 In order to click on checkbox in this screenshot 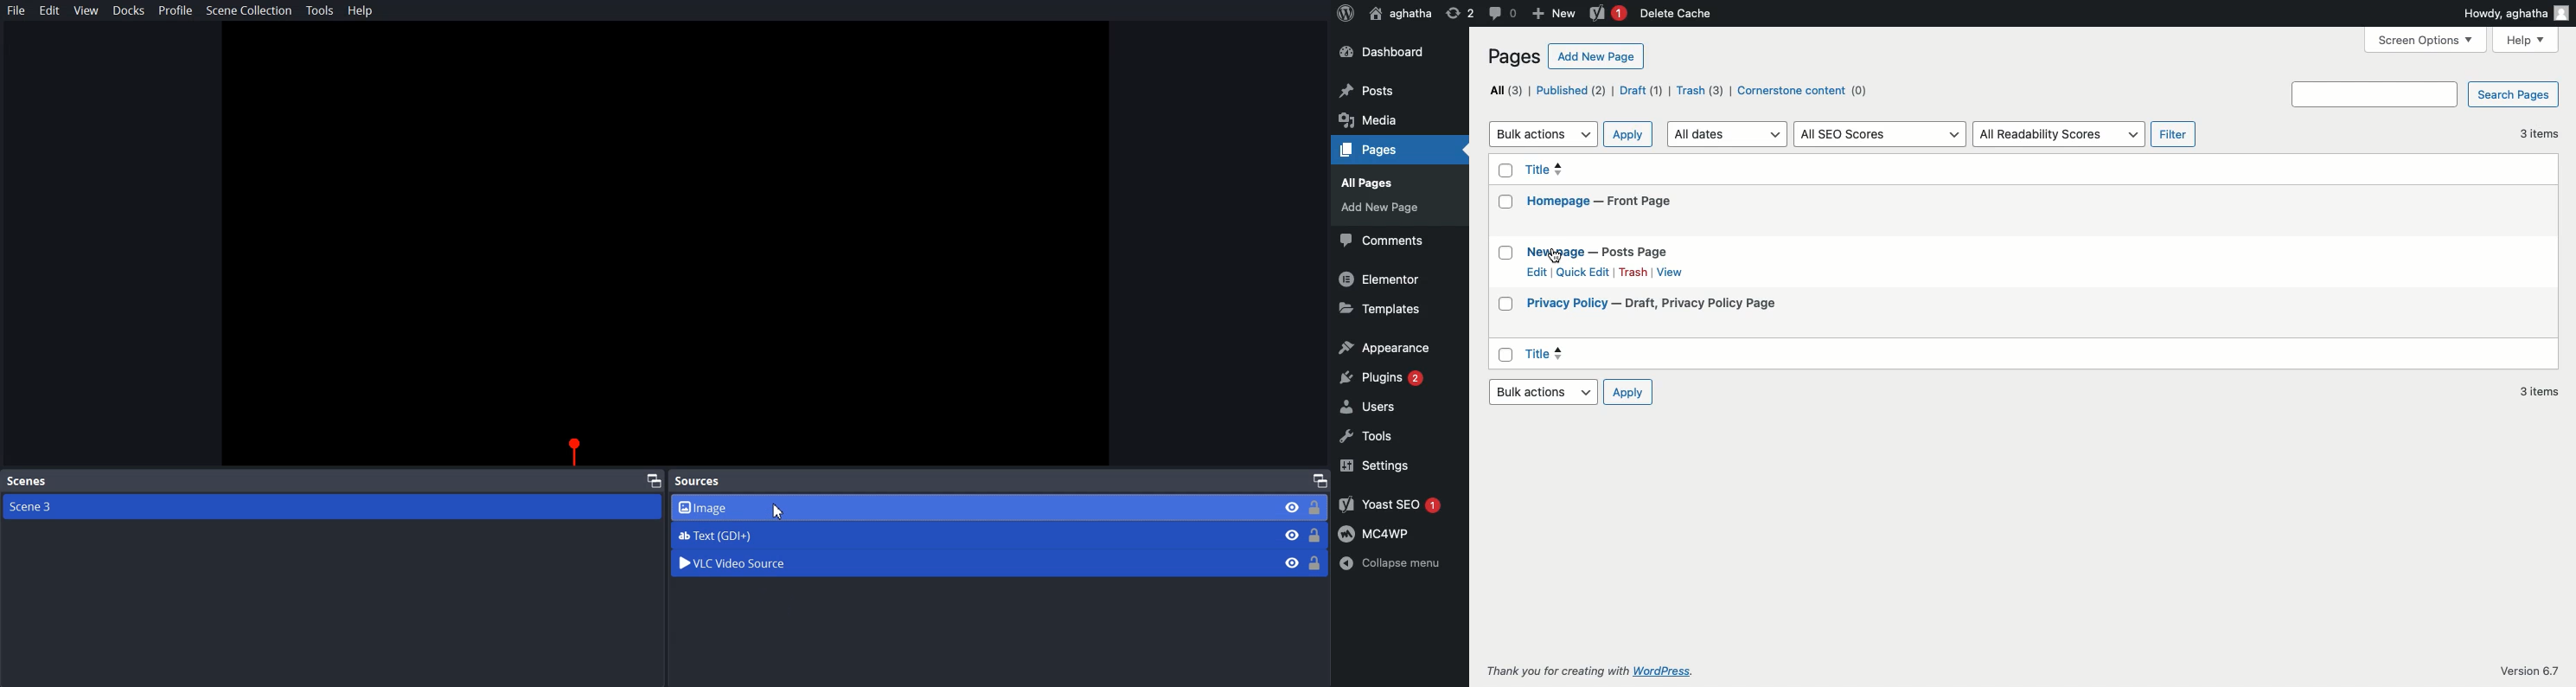, I will do `click(1506, 301)`.